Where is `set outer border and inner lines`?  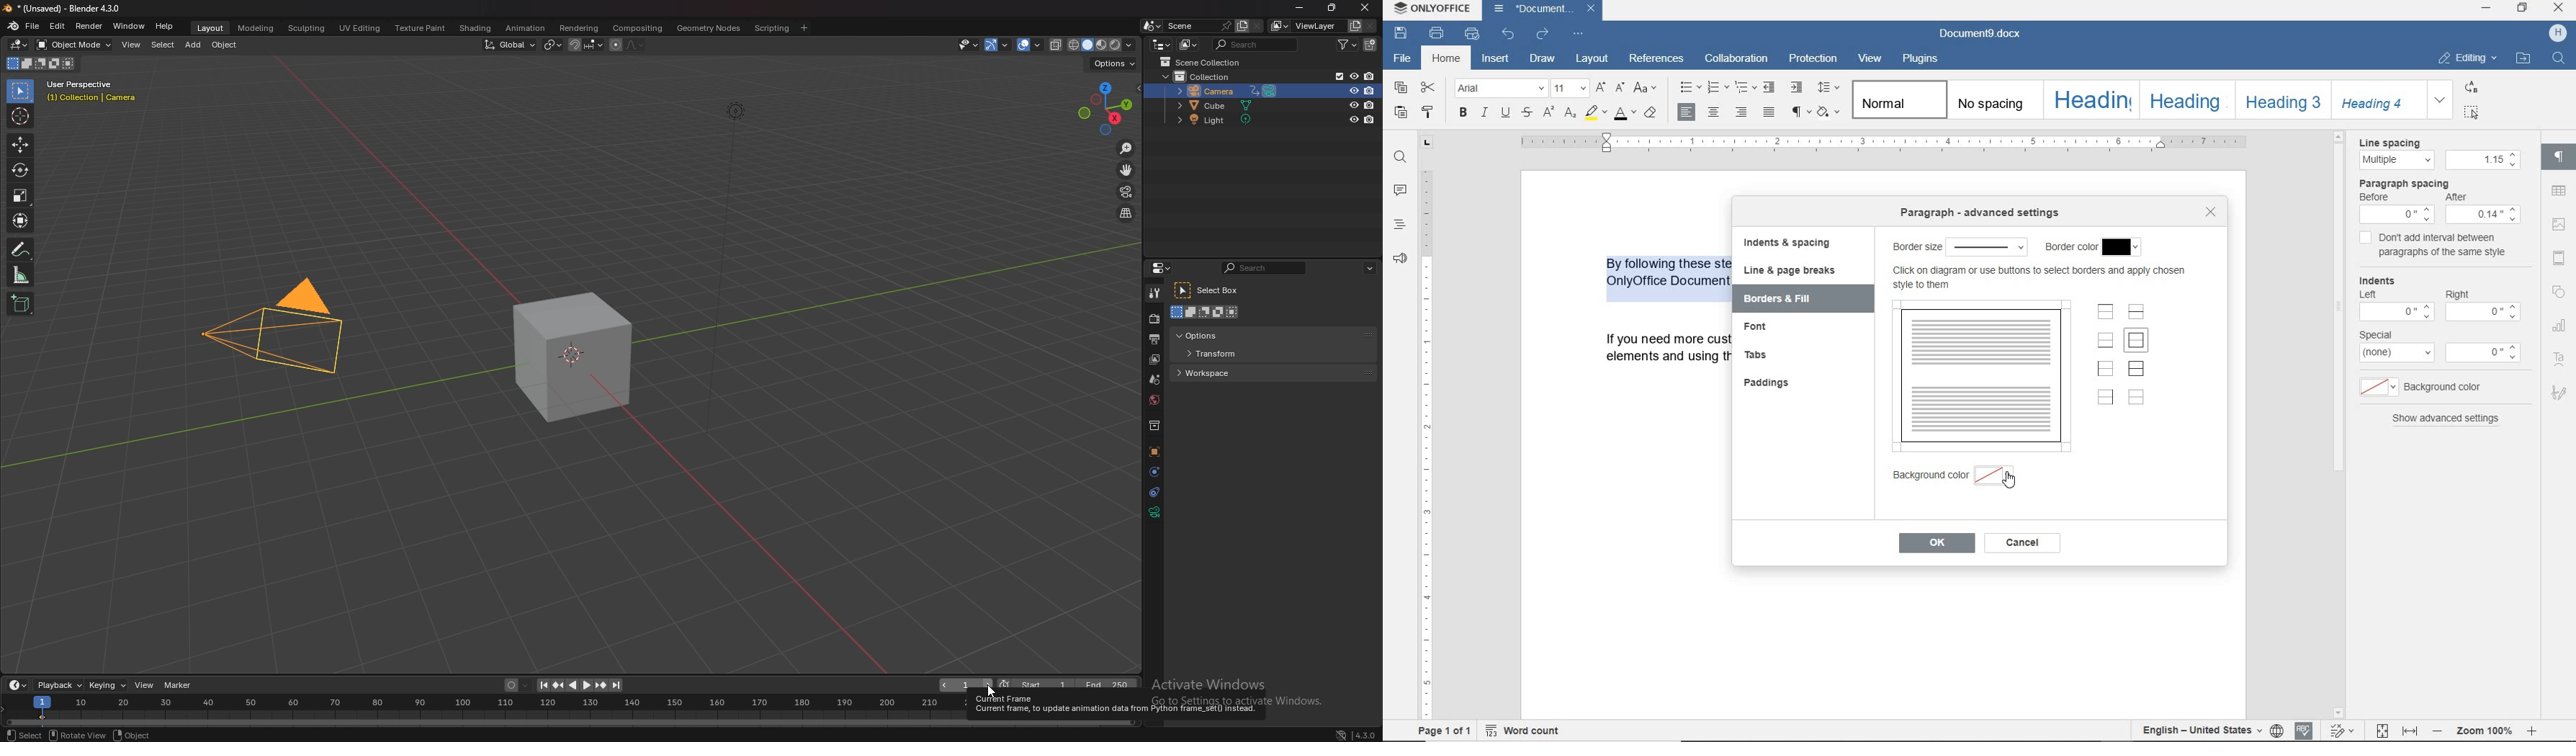 set outer border and inner lines is located at coordinates (2136, 368).